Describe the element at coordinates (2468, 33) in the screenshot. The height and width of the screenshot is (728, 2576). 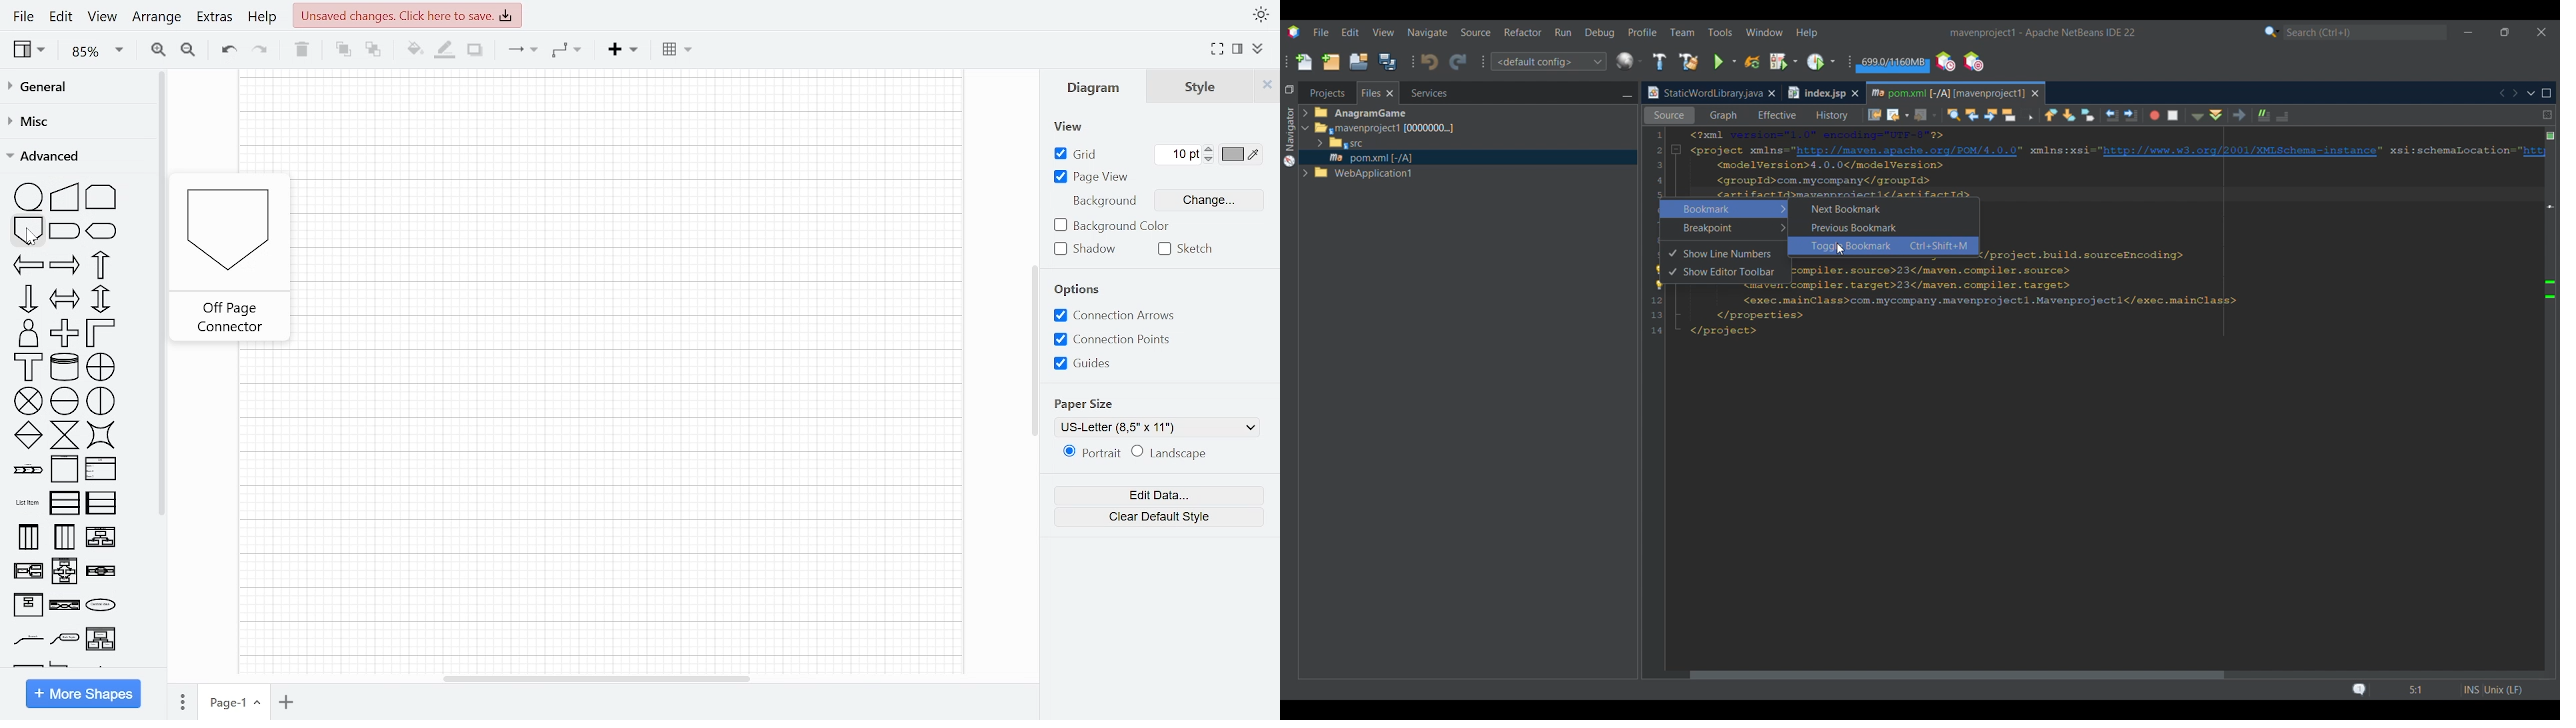
I see `Minimize` at that location.